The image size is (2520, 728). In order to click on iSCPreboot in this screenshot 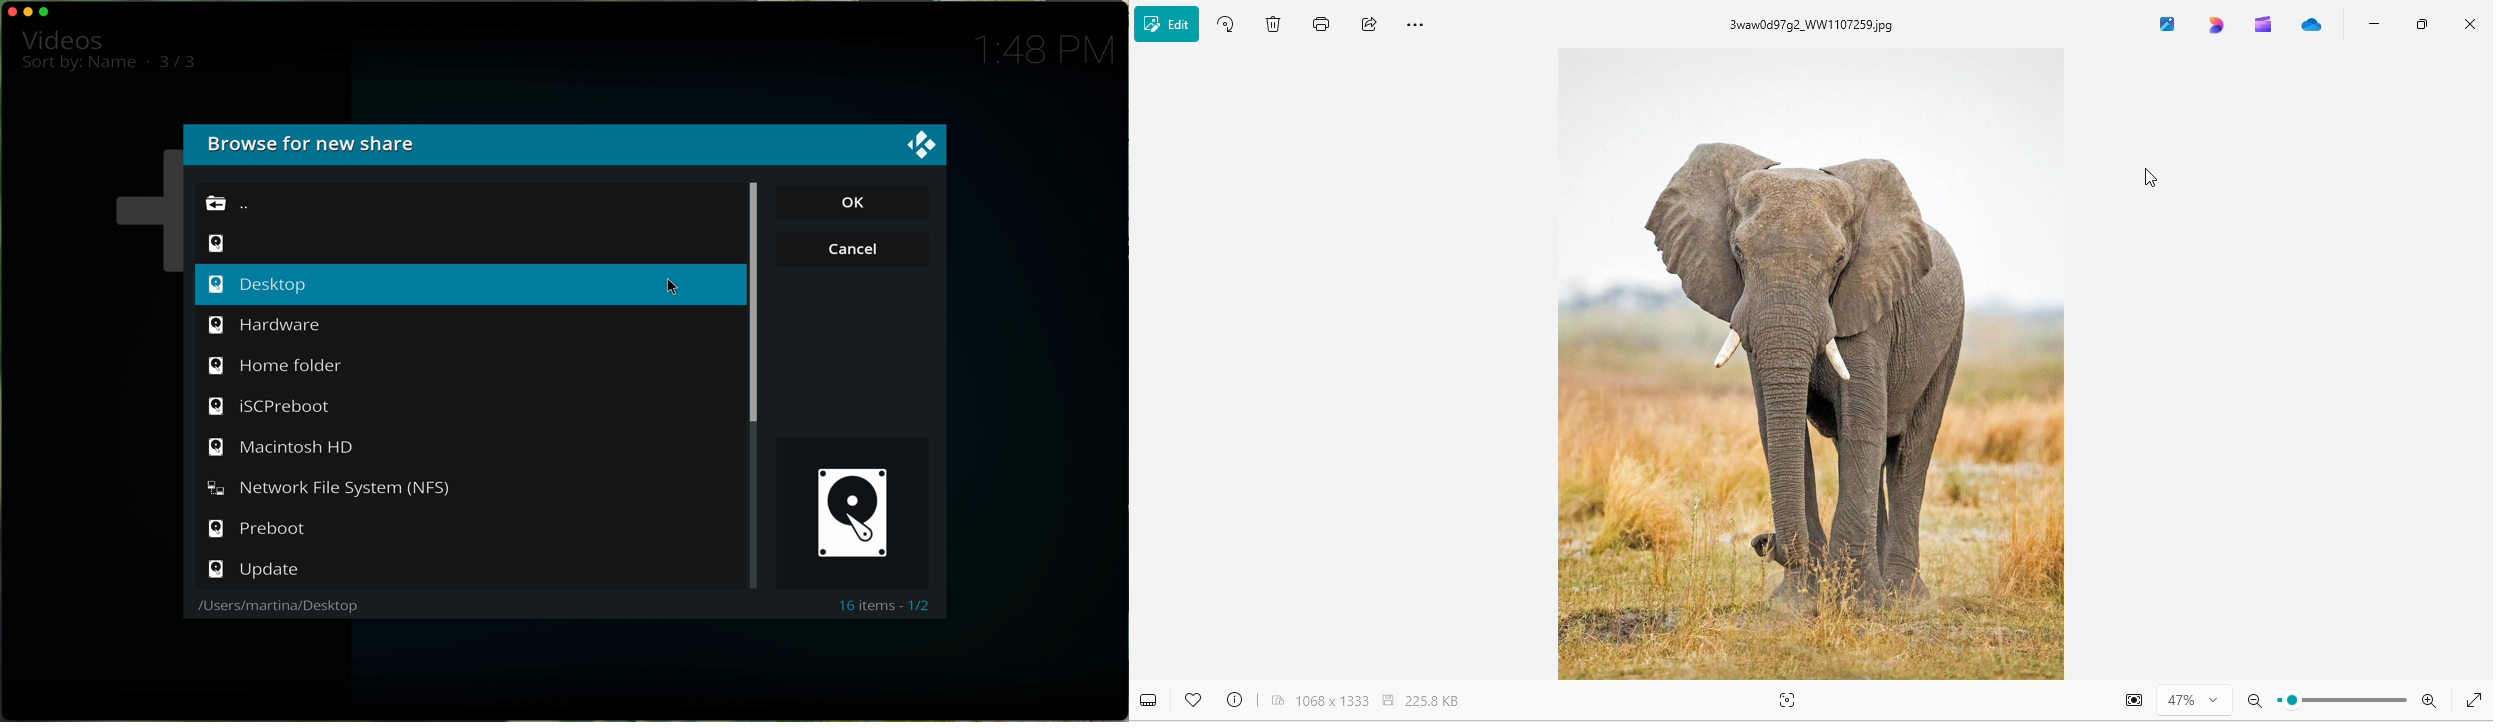, I will do `click(276, 406)`.